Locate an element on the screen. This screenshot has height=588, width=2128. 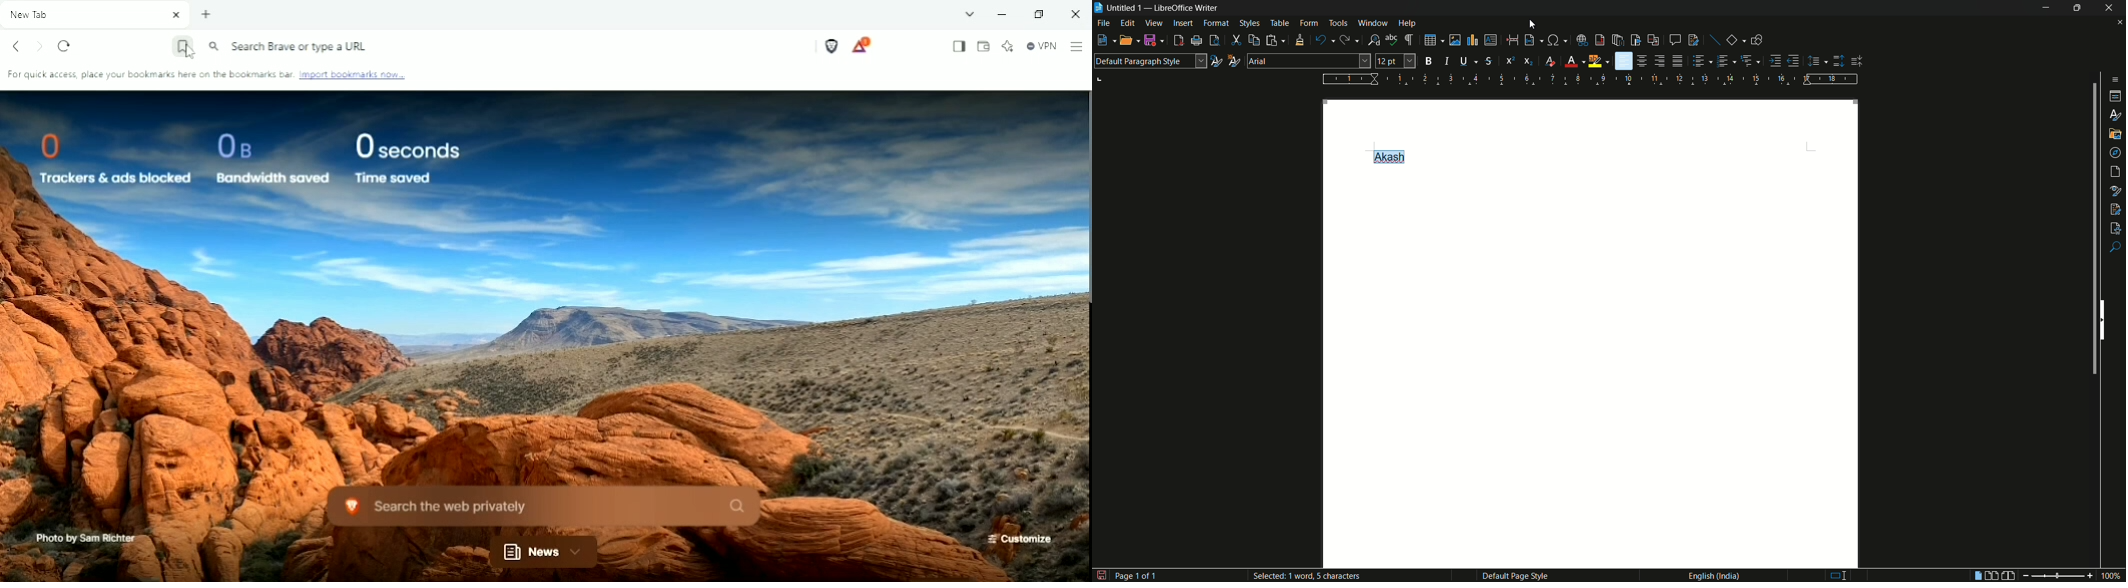
justify is located at coordinates (1679, 63).